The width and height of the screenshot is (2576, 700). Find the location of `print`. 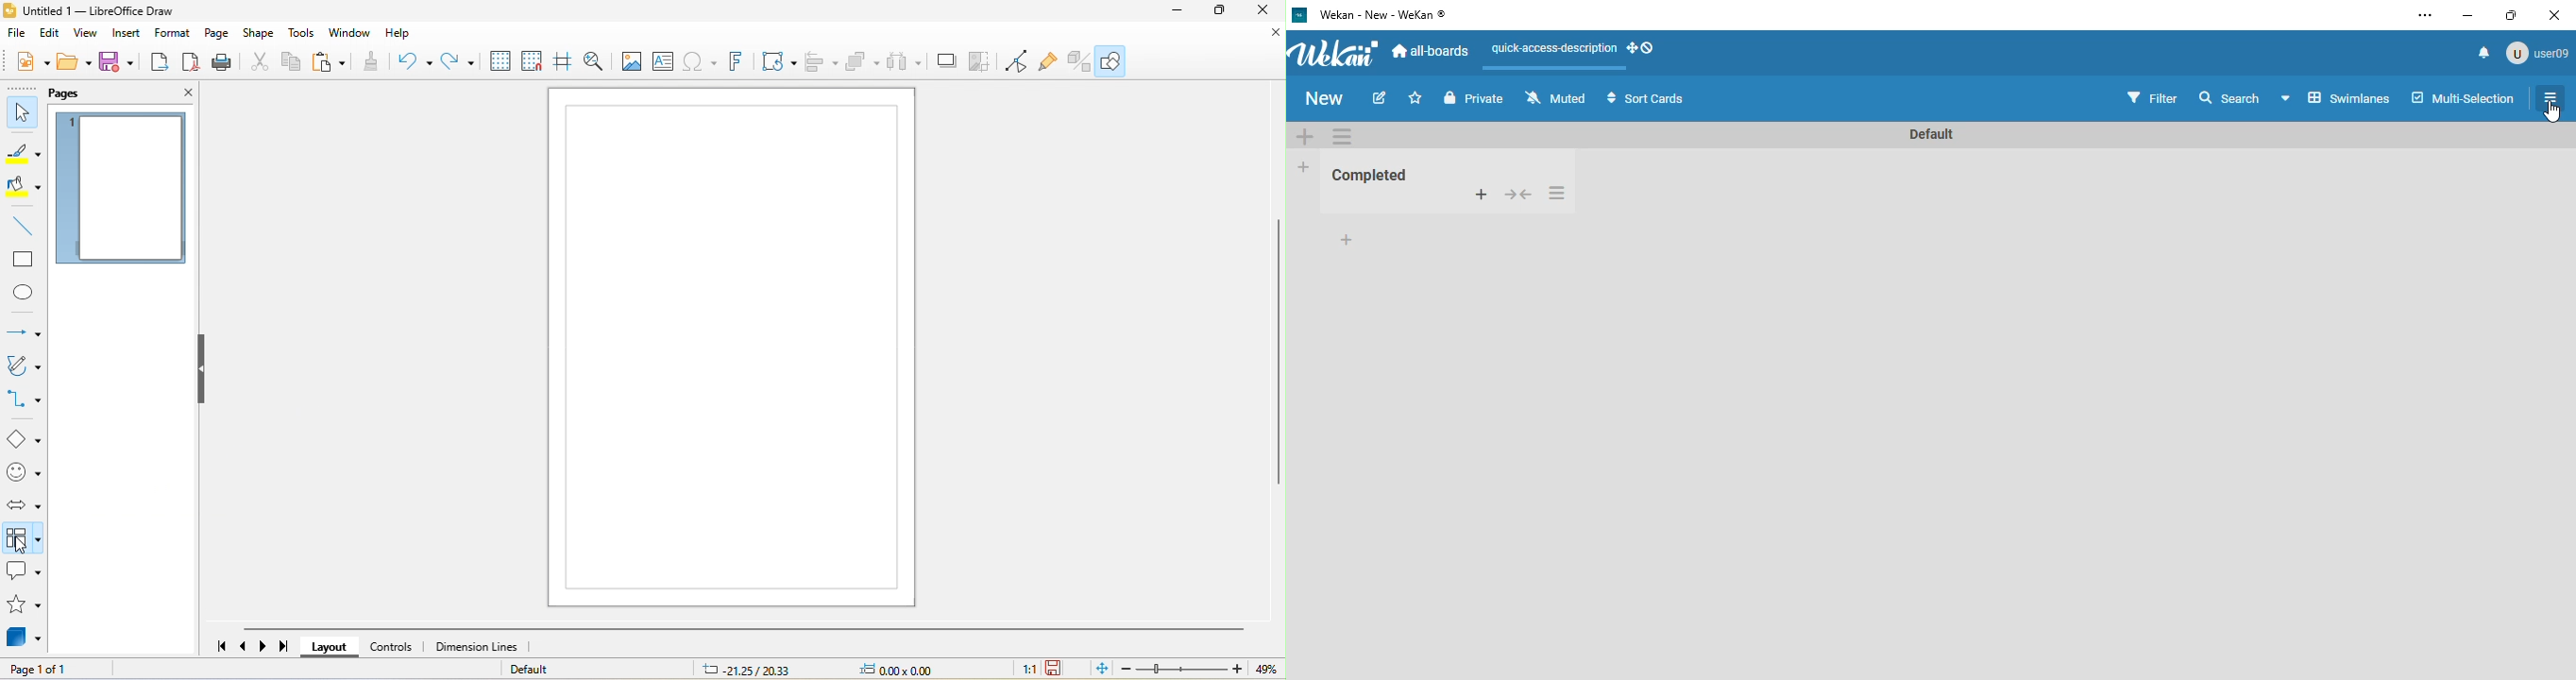

print is located at coordinates (226, 64).